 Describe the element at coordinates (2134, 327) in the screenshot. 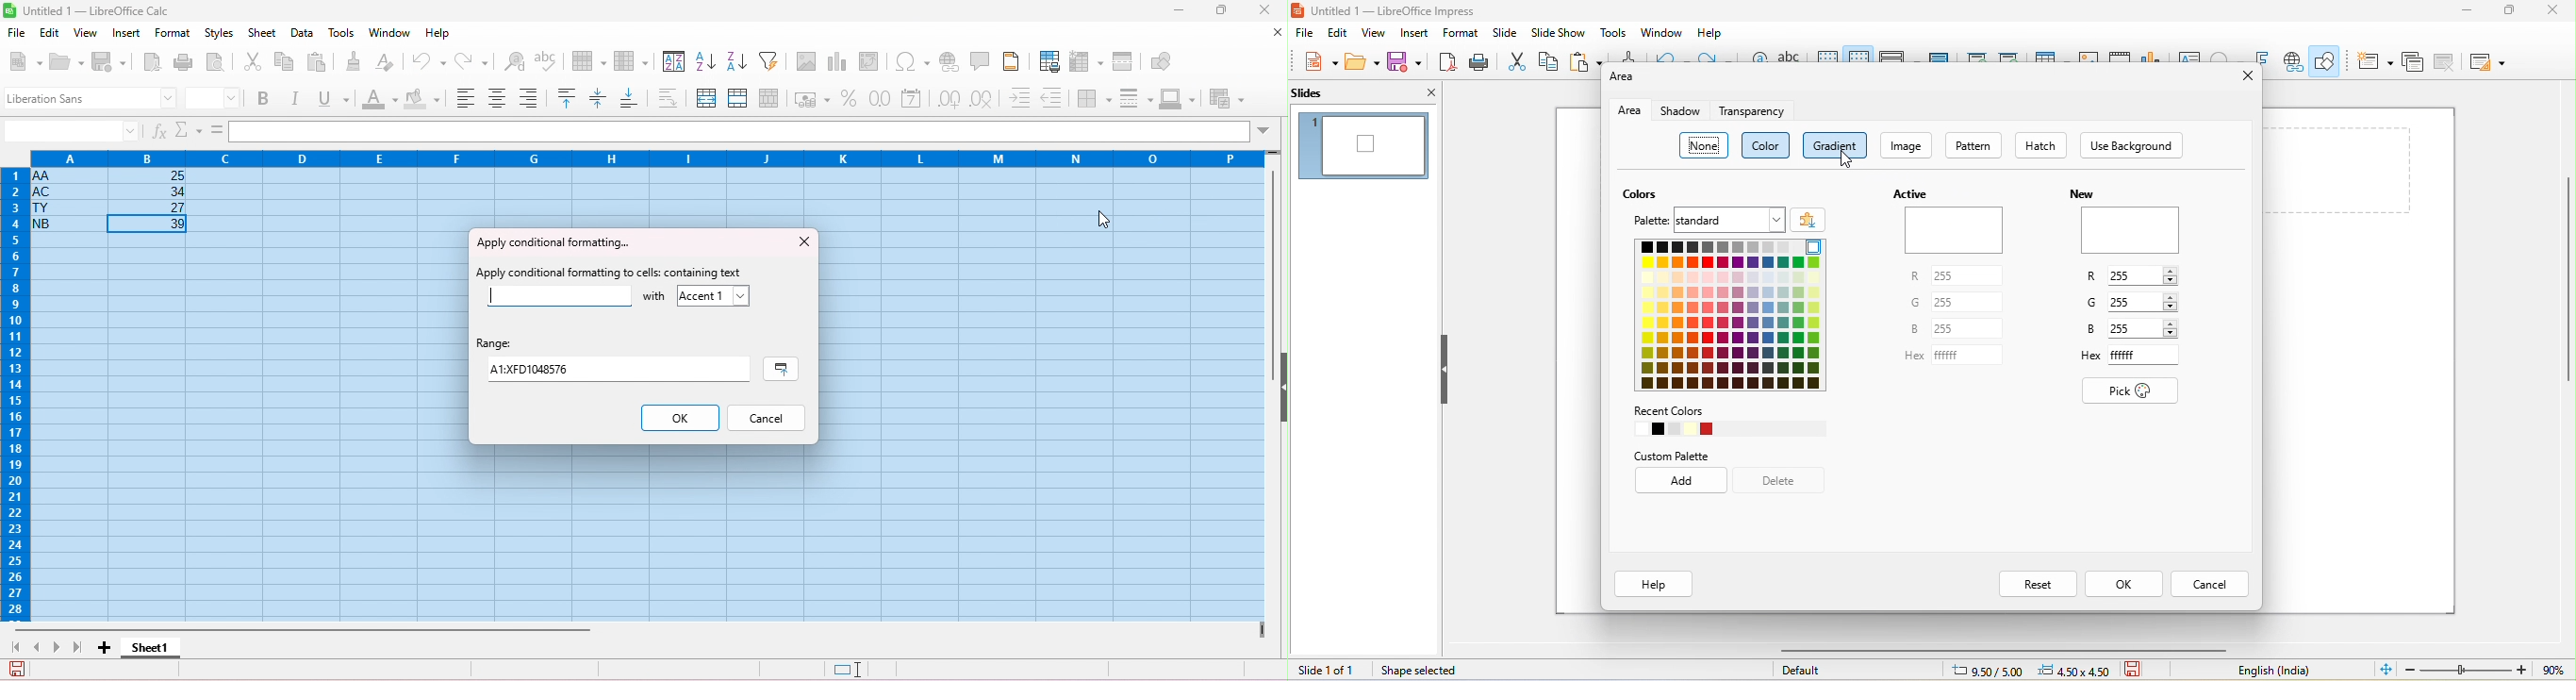

I see `255` at that location.